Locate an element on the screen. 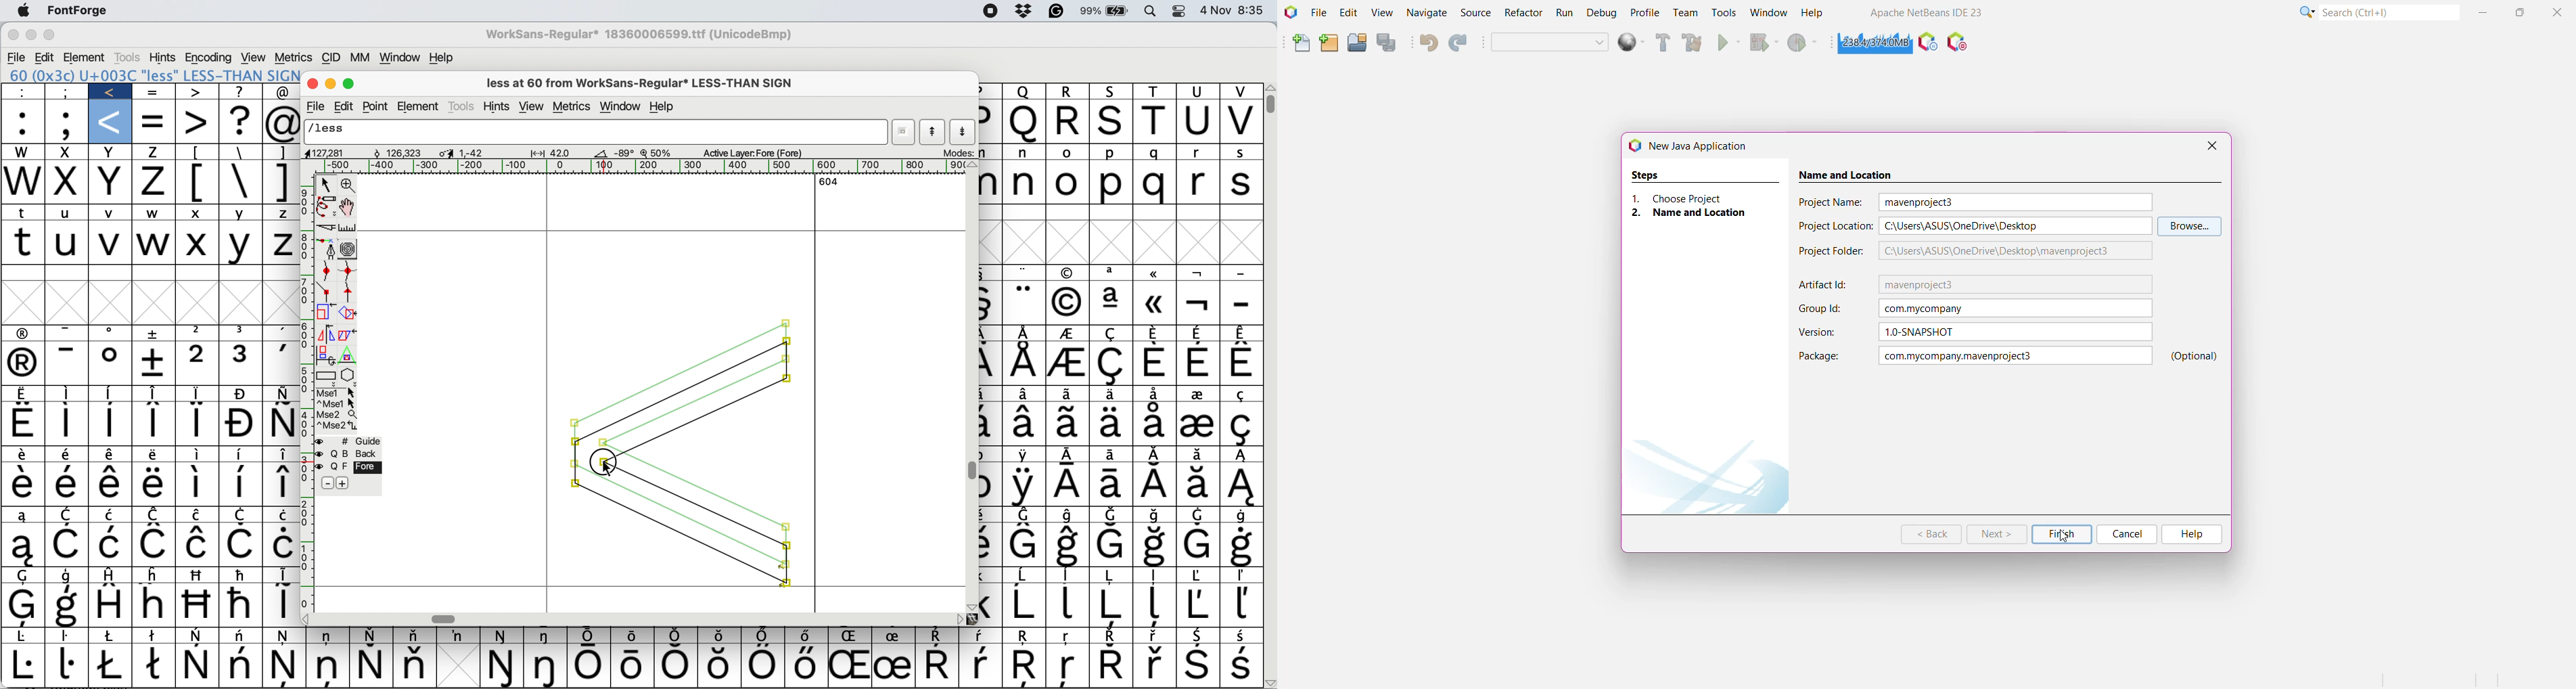 Image resolution: width=2576 pixels, height=700 pixels. Symbol is located at coordinates (1026, 332).